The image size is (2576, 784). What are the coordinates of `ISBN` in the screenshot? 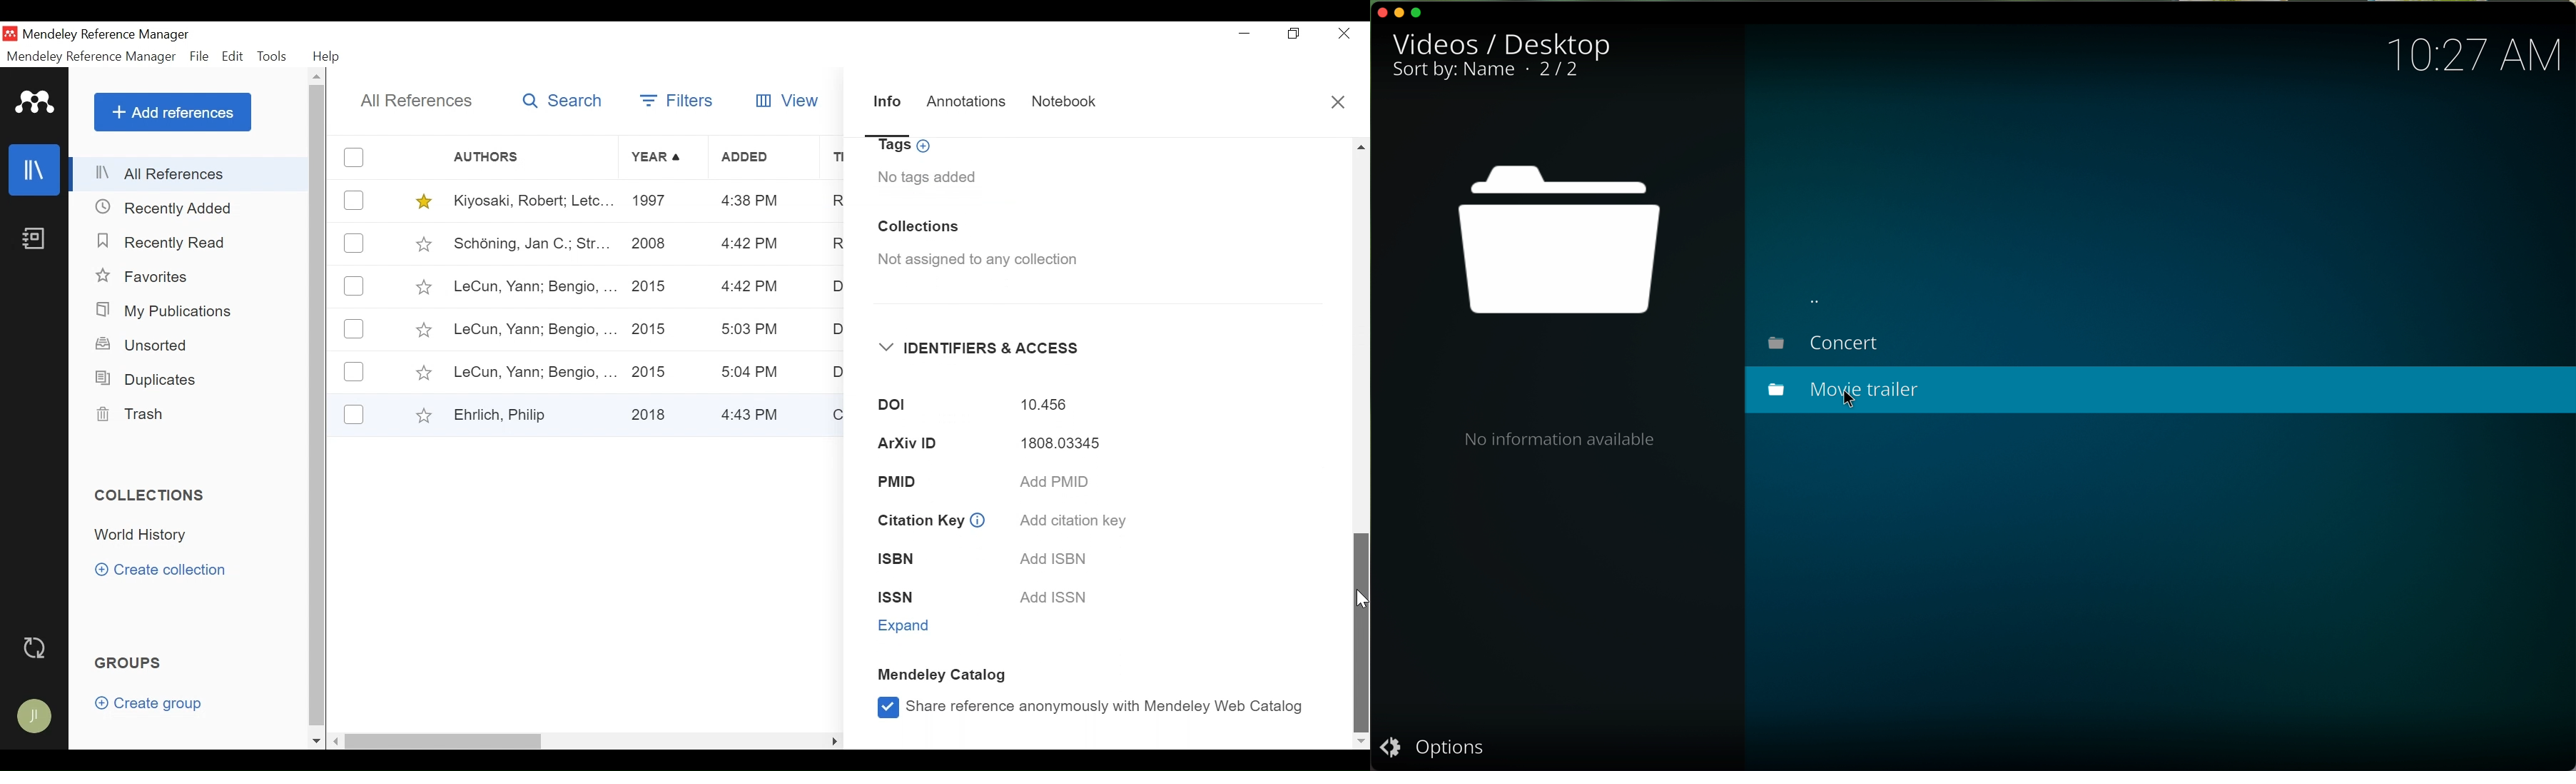 It's located at (906, 560).